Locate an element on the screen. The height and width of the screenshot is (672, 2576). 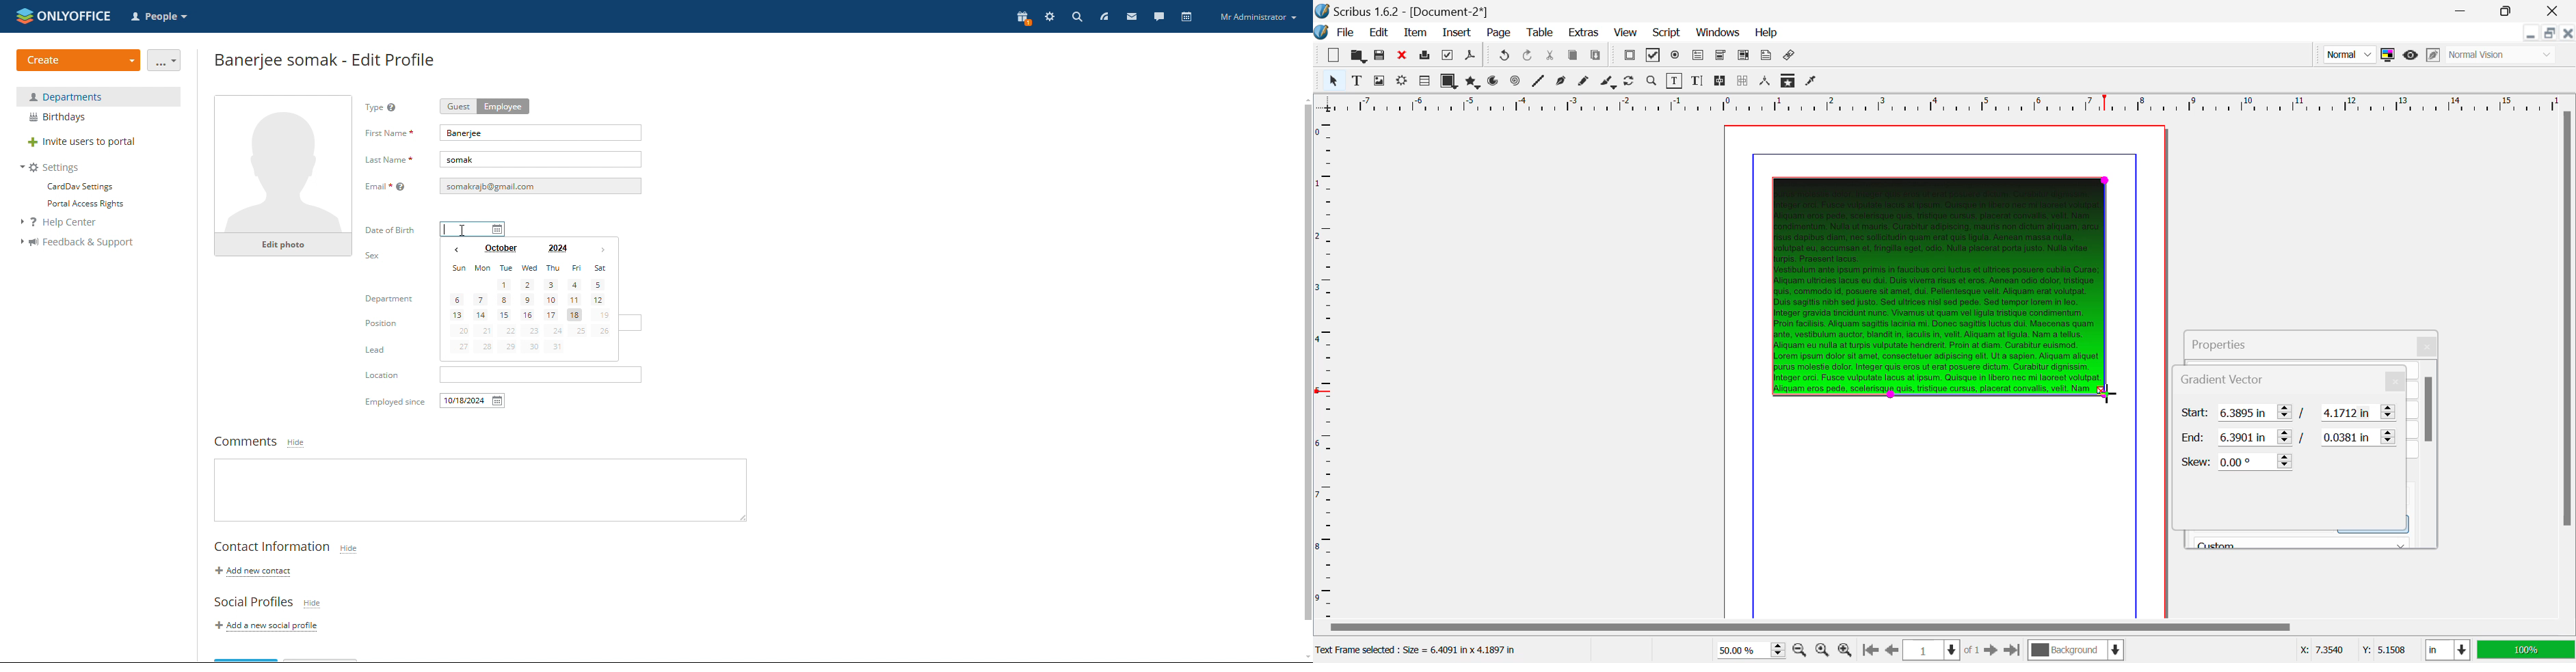
View is located at coordinates (1625, 33).